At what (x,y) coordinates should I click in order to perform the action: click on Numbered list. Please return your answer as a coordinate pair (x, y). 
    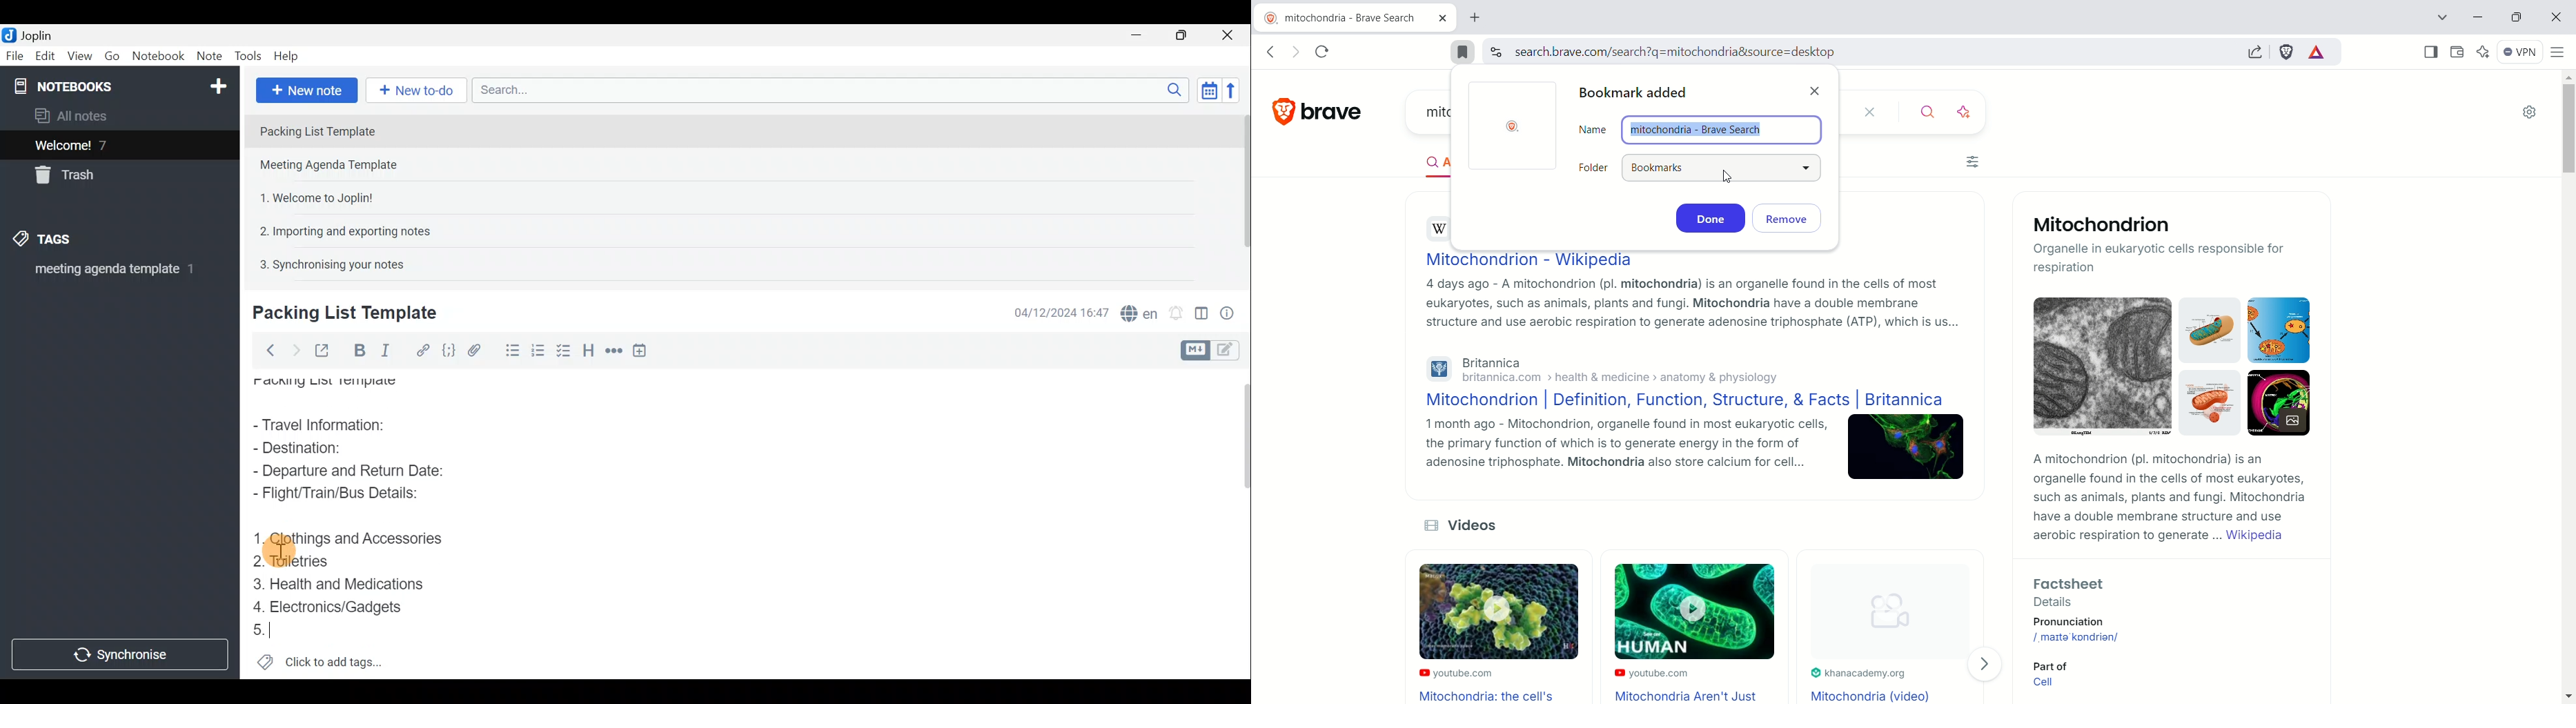
    Looking at the image, I should click on (565, 350).